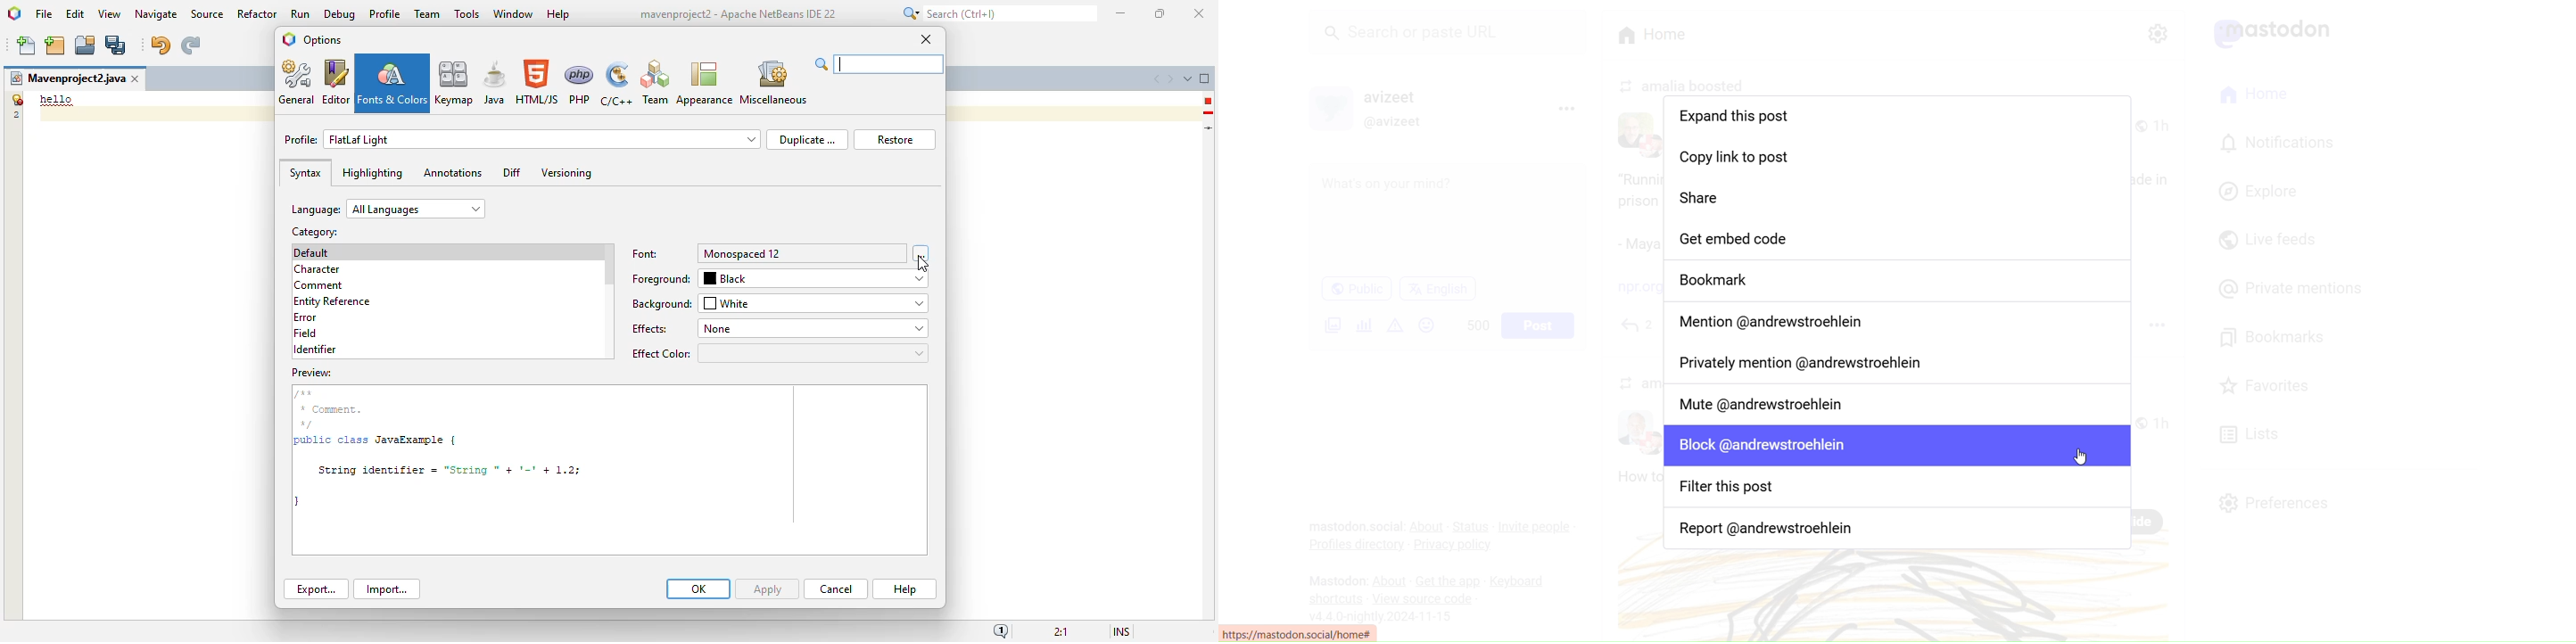  I want to click on team, so click(427, 13).